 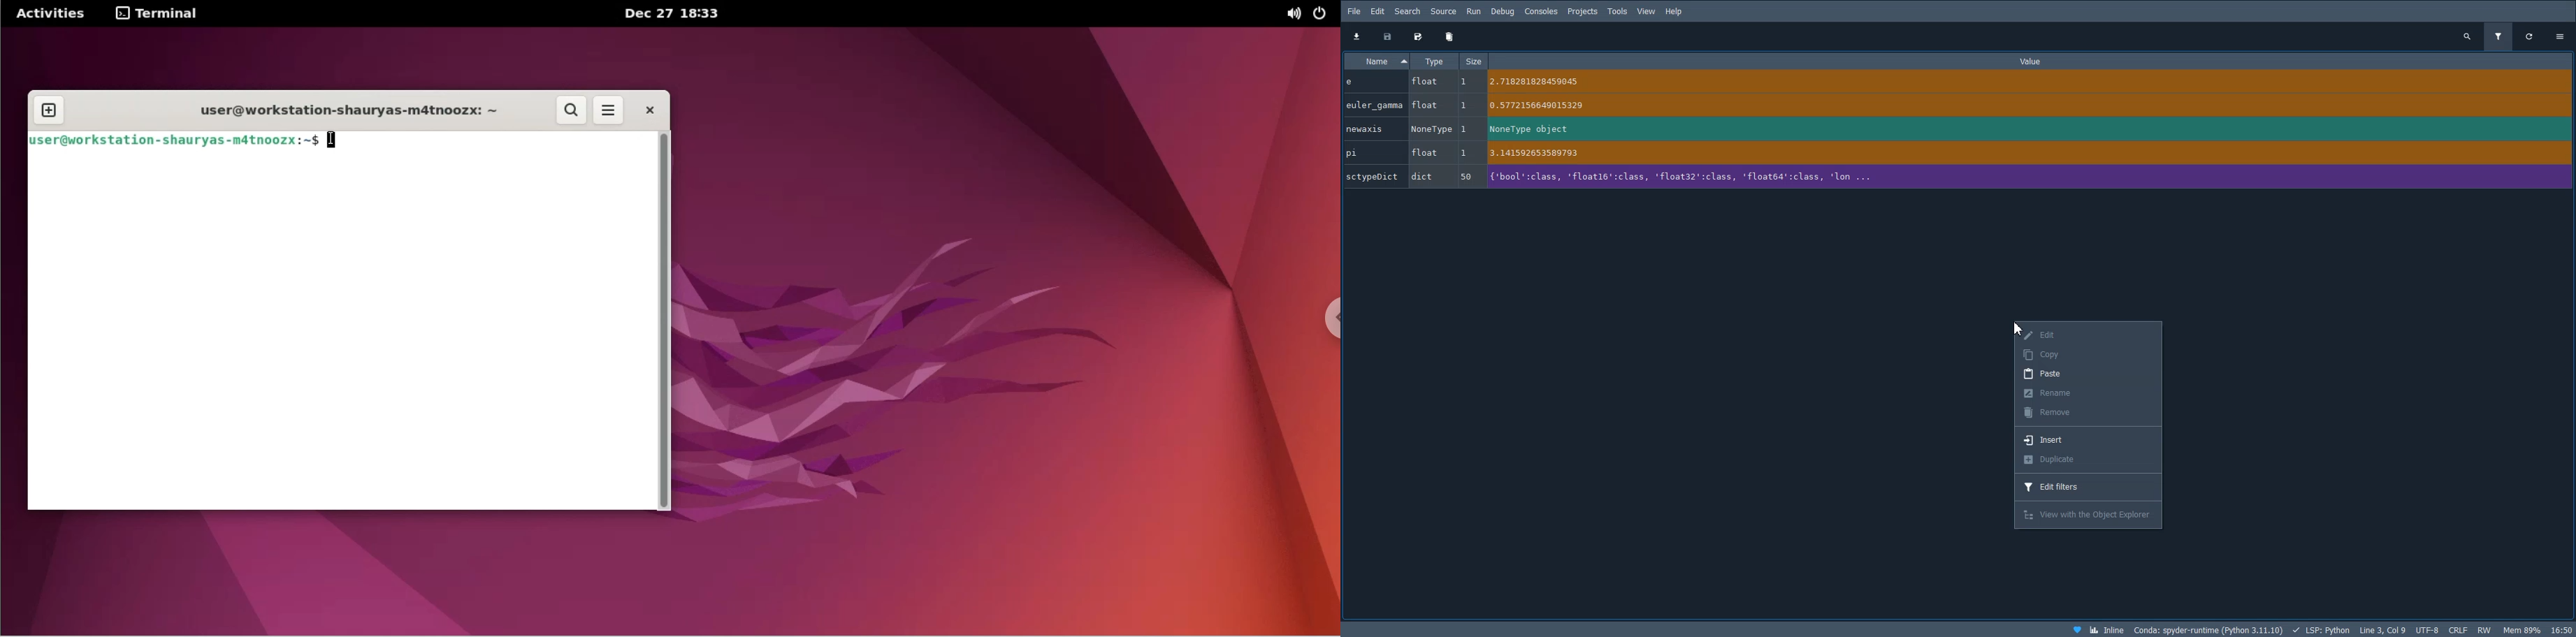 What do you see at coordinates (2429, 629) in the screenshot?
I see `UTF-8` at bounding box center [2429, 629].